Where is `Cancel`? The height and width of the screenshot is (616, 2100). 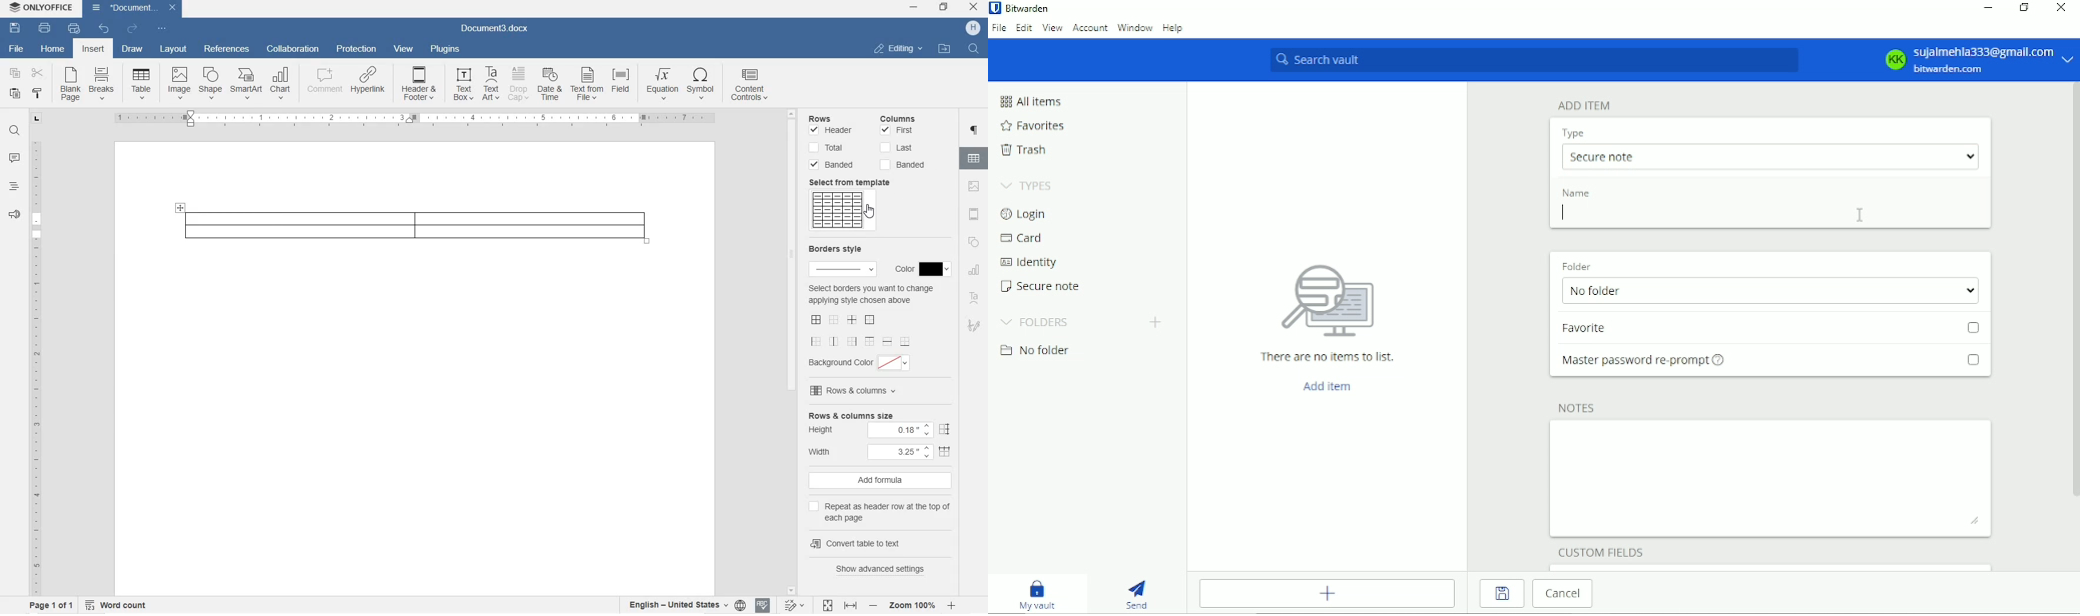
Cancel is located at coordinates (1566, 594).